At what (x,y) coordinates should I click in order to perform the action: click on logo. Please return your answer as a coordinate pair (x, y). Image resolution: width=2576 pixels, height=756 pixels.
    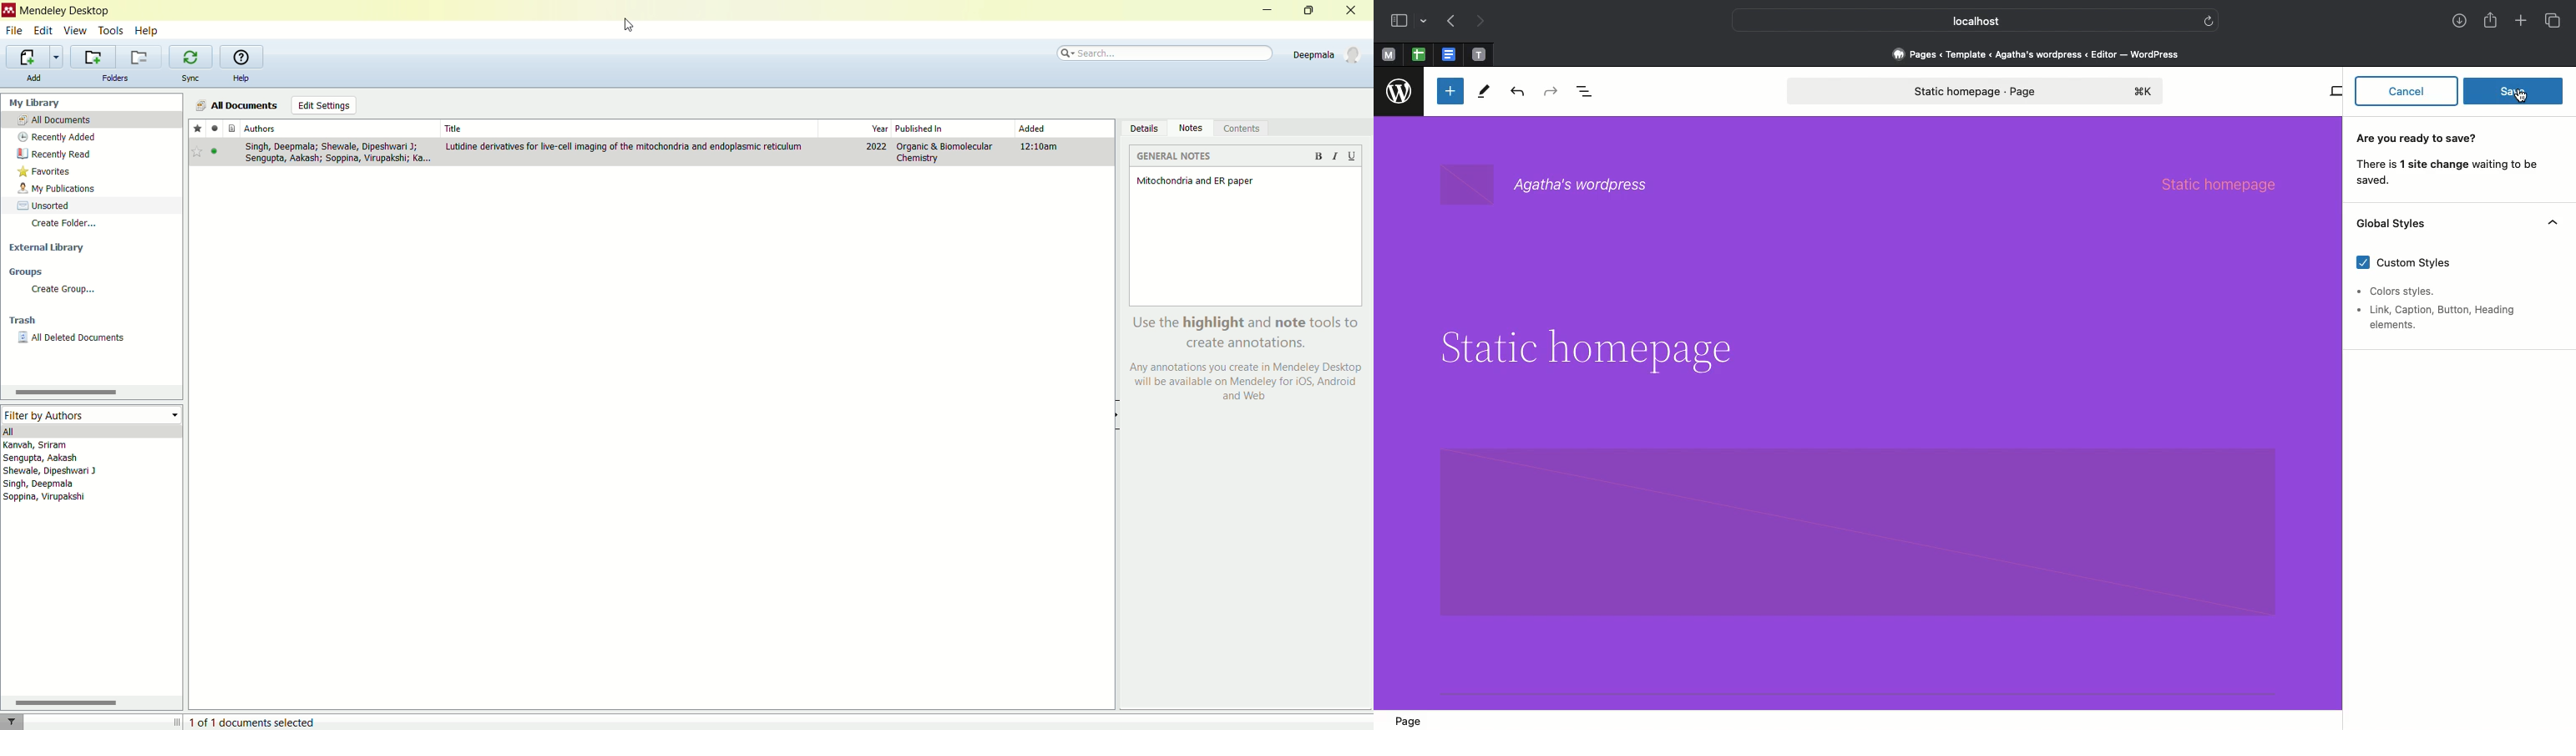
    Looking at the image, I should click on (9, 11).